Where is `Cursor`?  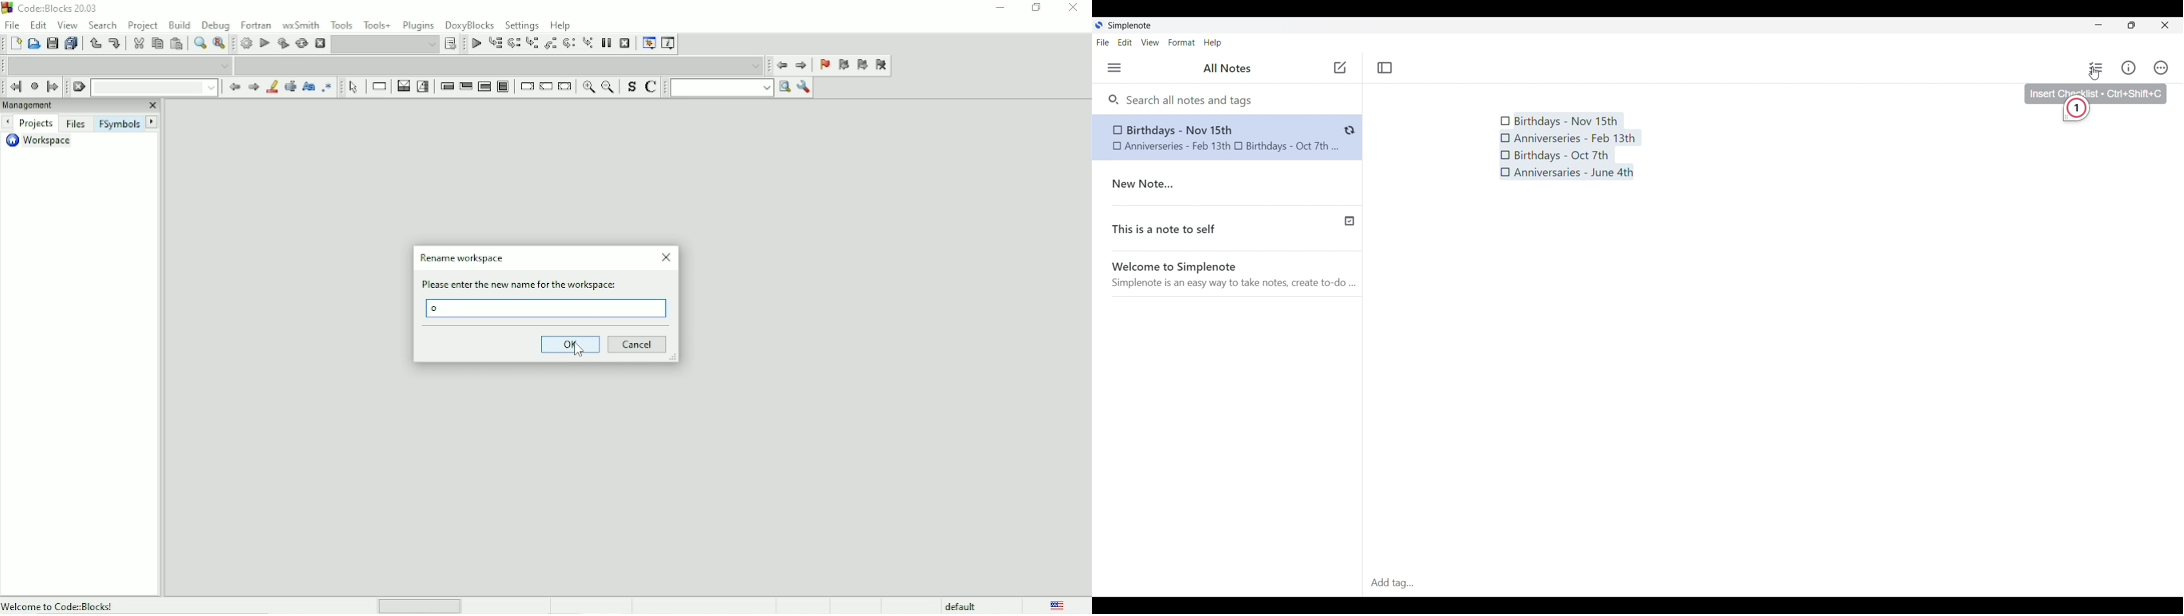
Cursor is located at coordinates (579, 350).